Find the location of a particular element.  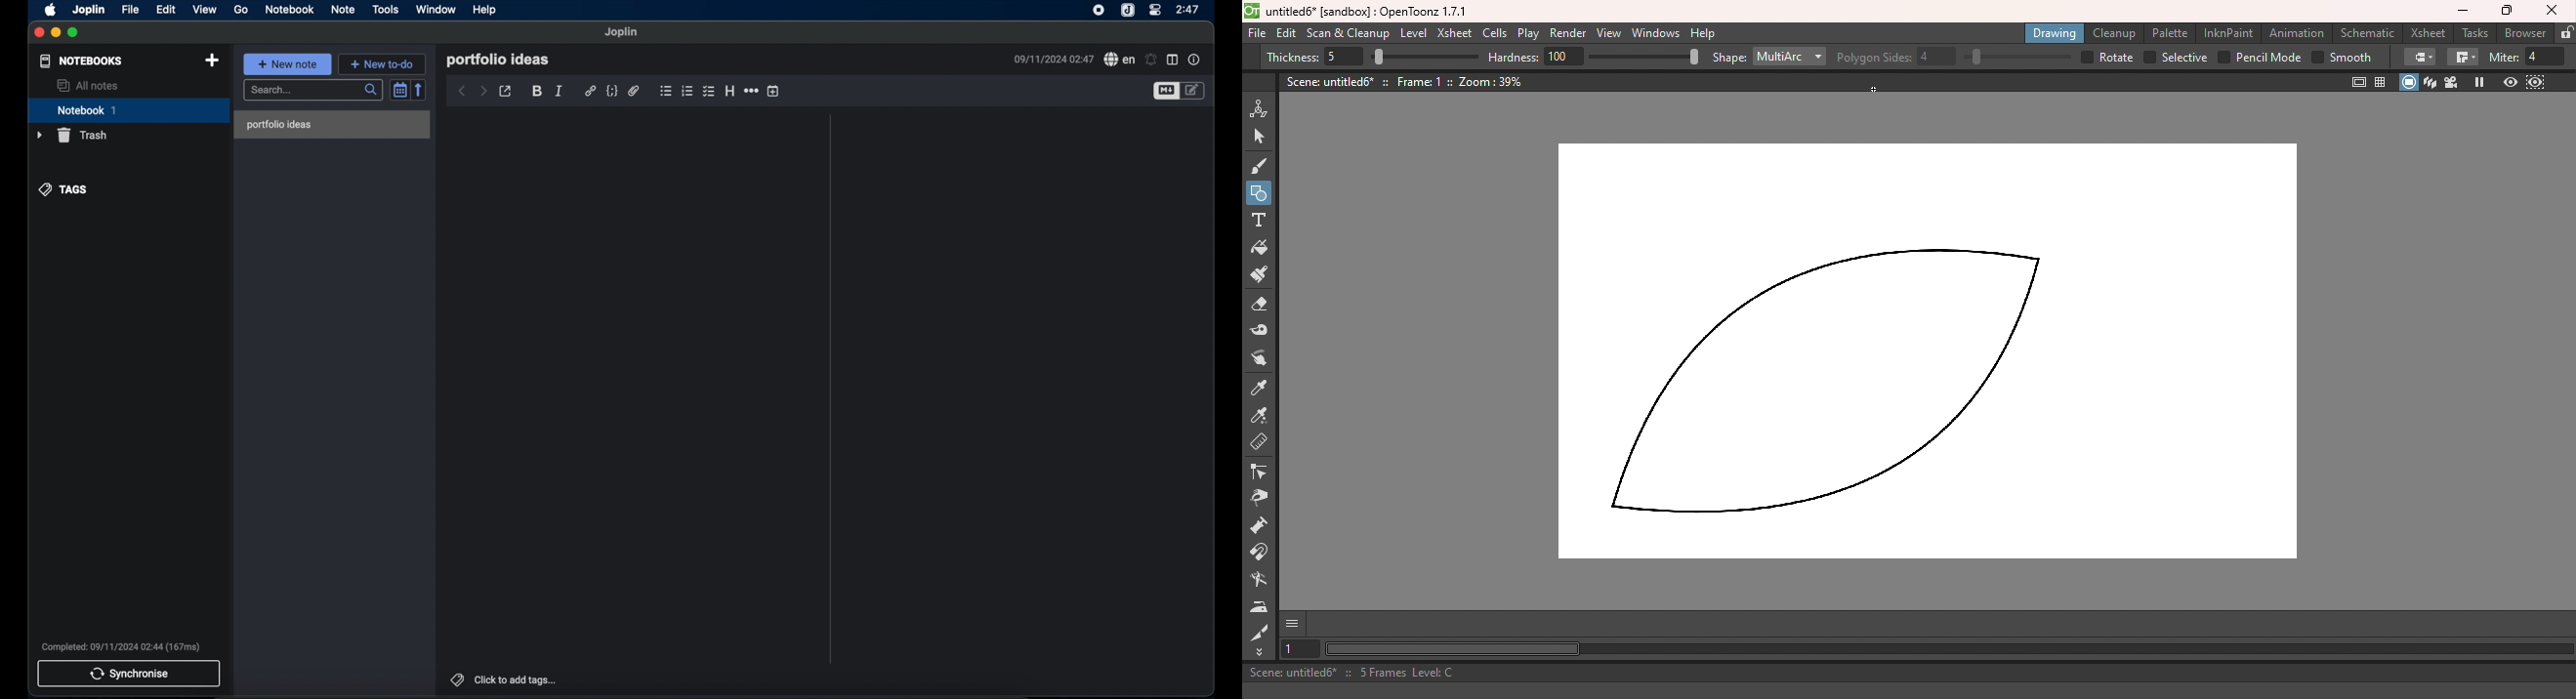

hyperlink is located at coordinates (590, 91).